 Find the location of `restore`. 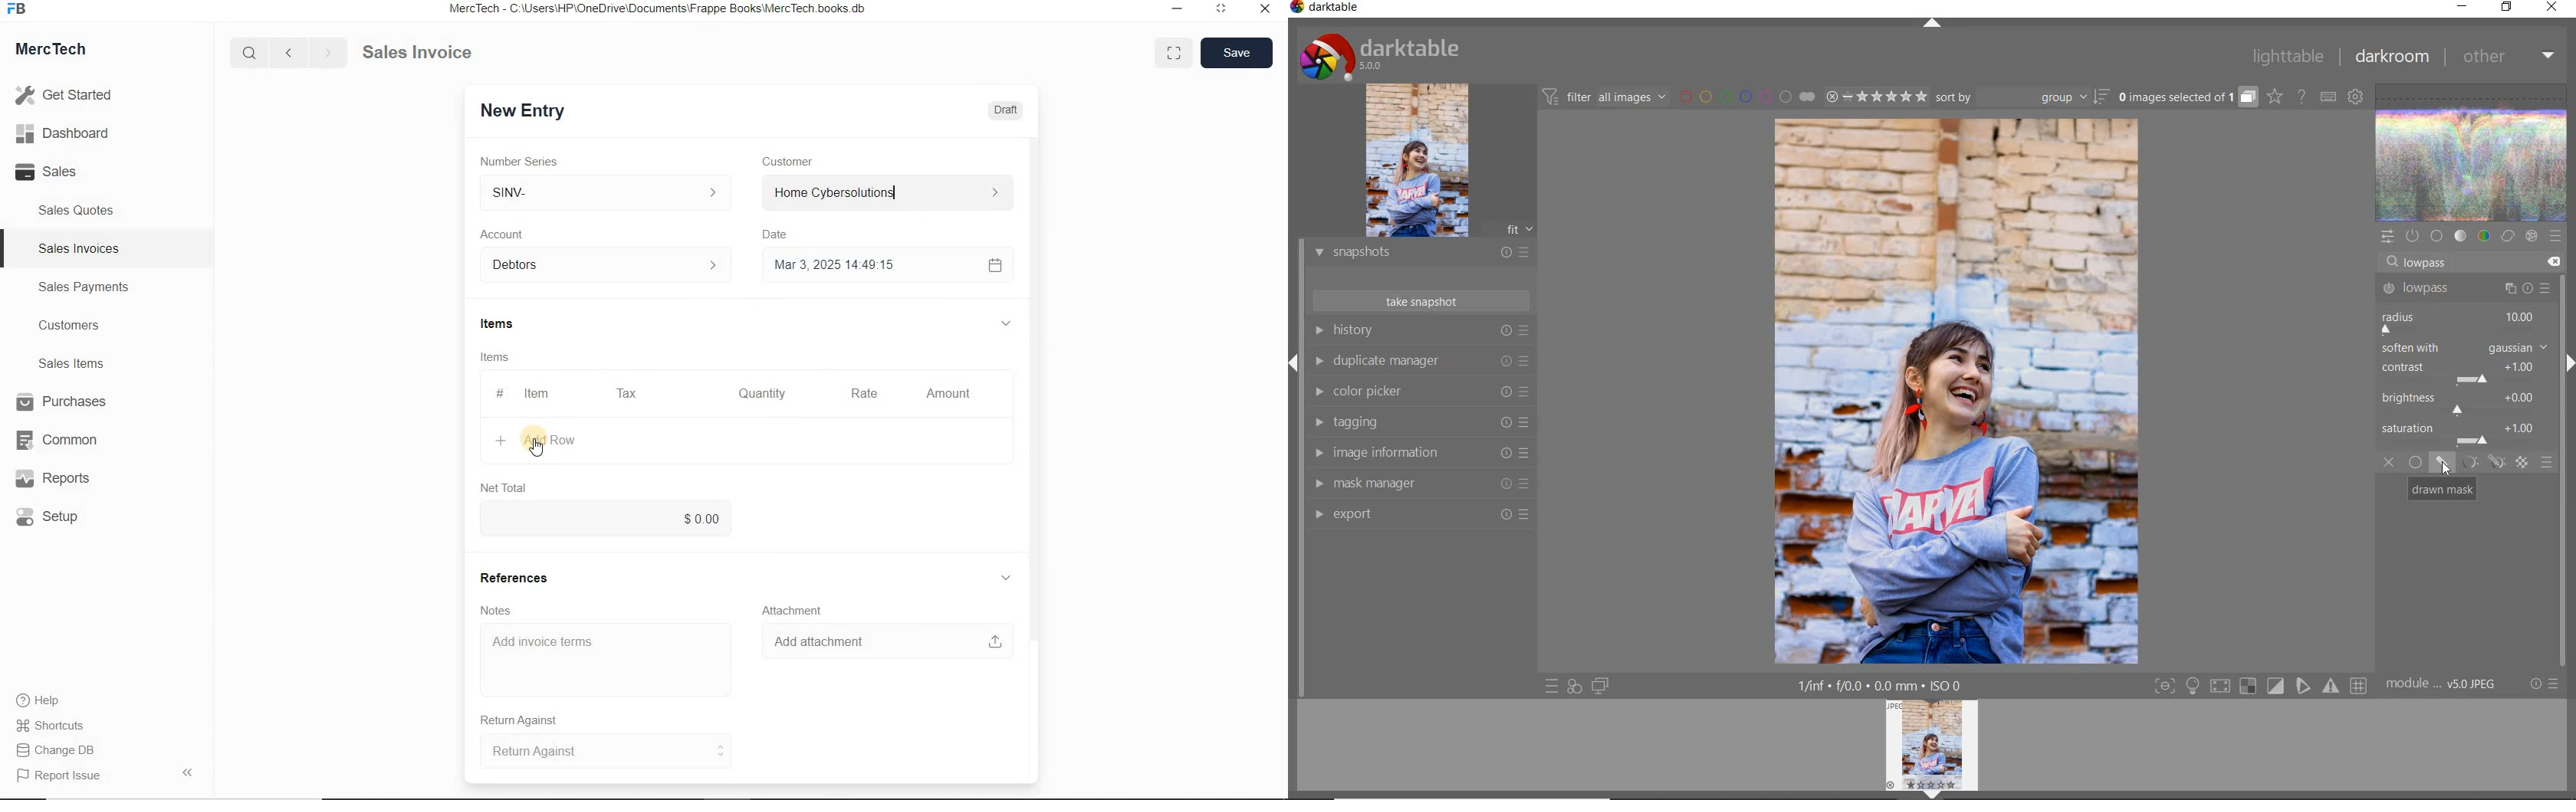

restore is located at coordinates (2507, 8).